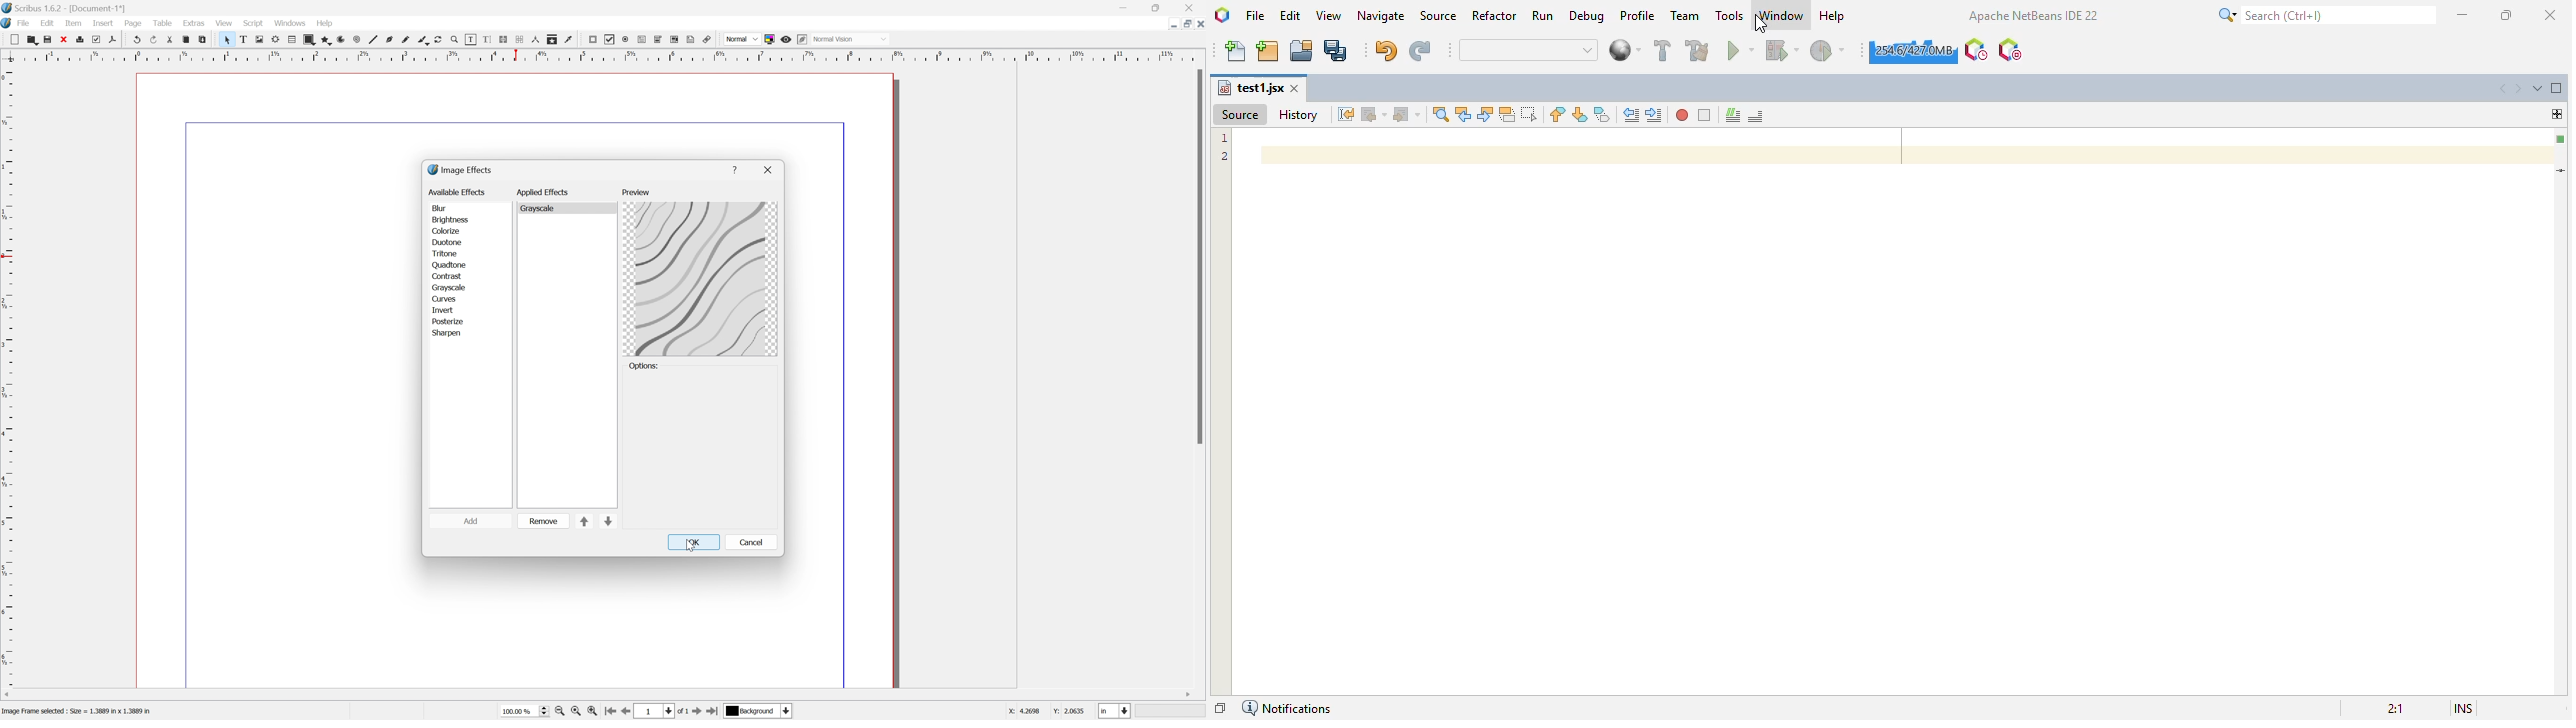 The height and width of the screenshot is (728, 2576). I want to click on Text frame, so click(248, 39).